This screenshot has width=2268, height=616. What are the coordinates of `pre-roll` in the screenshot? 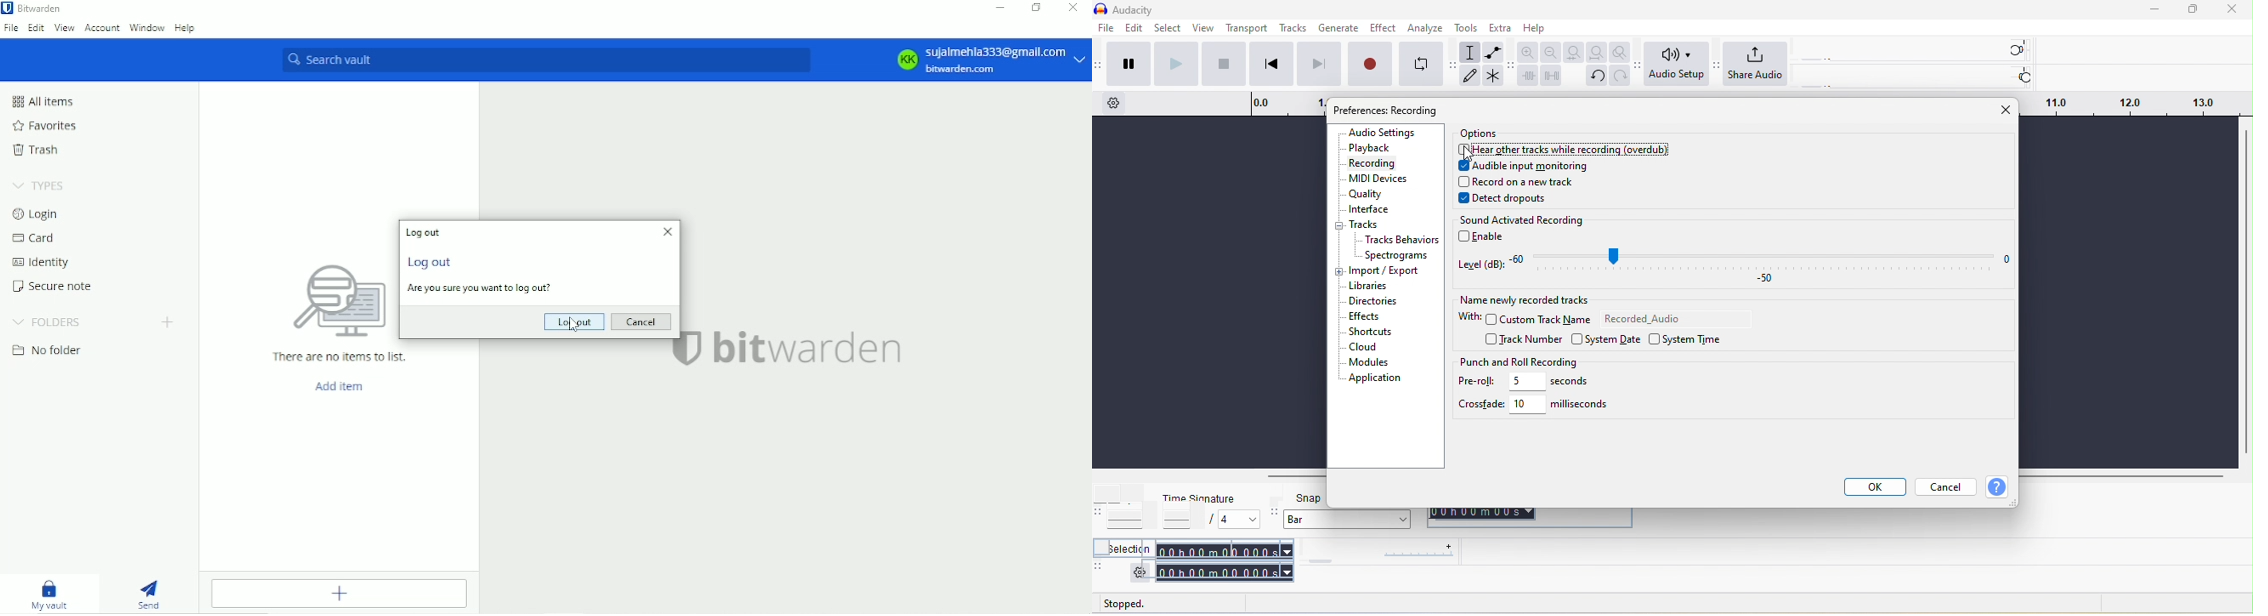 It's located at (1476, 382).